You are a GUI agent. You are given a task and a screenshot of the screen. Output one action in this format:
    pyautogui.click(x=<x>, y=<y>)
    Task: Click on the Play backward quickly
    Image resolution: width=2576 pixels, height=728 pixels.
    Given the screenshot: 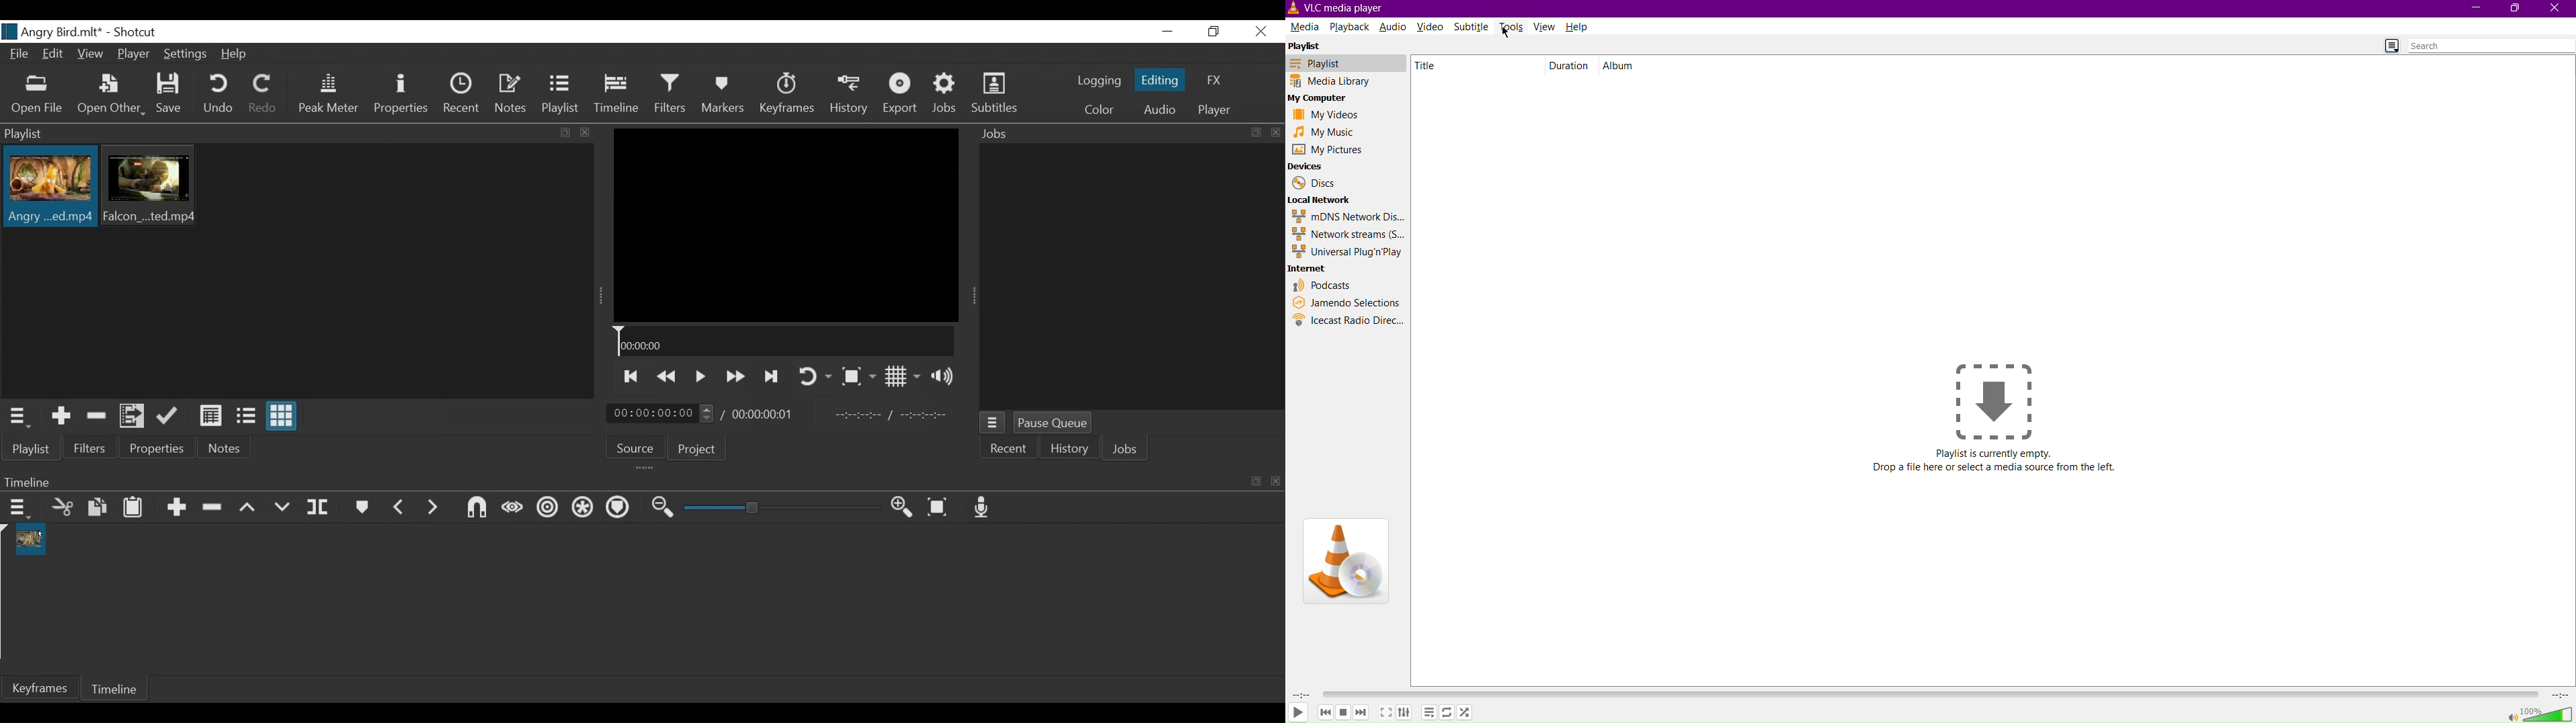 What is the action you would take?
    pyautogui.click(x=668, y=378)
    